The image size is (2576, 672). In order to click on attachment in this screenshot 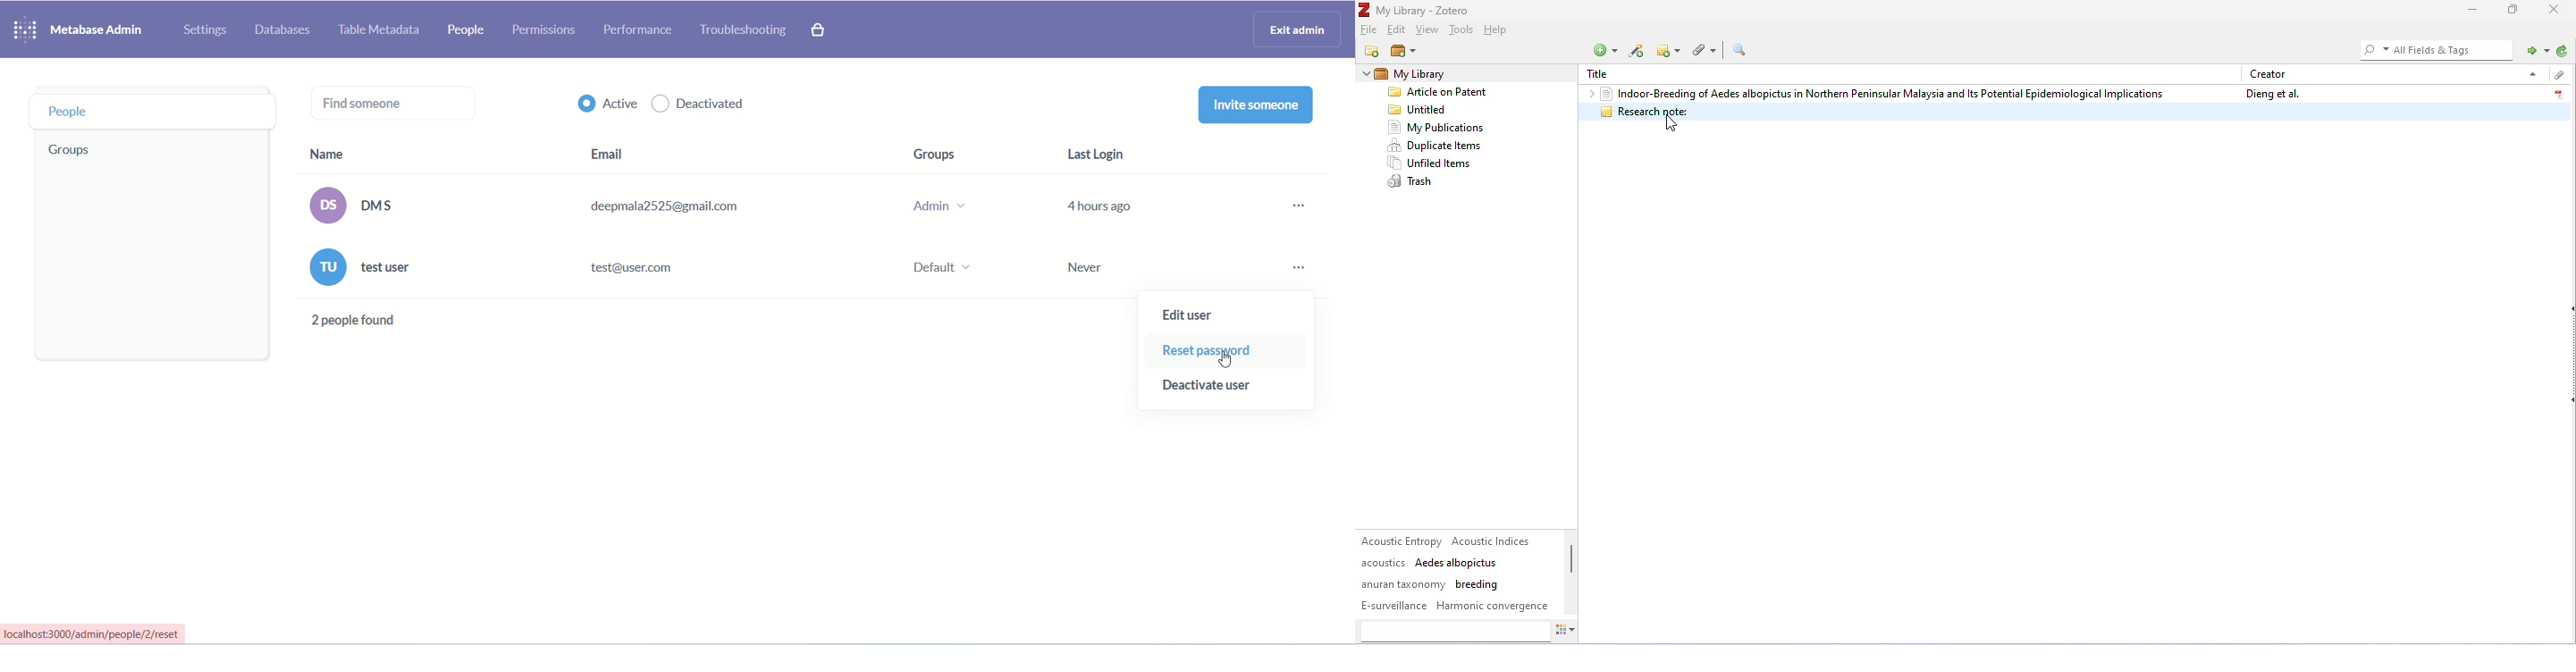, I will do `click(1707, 49)`.